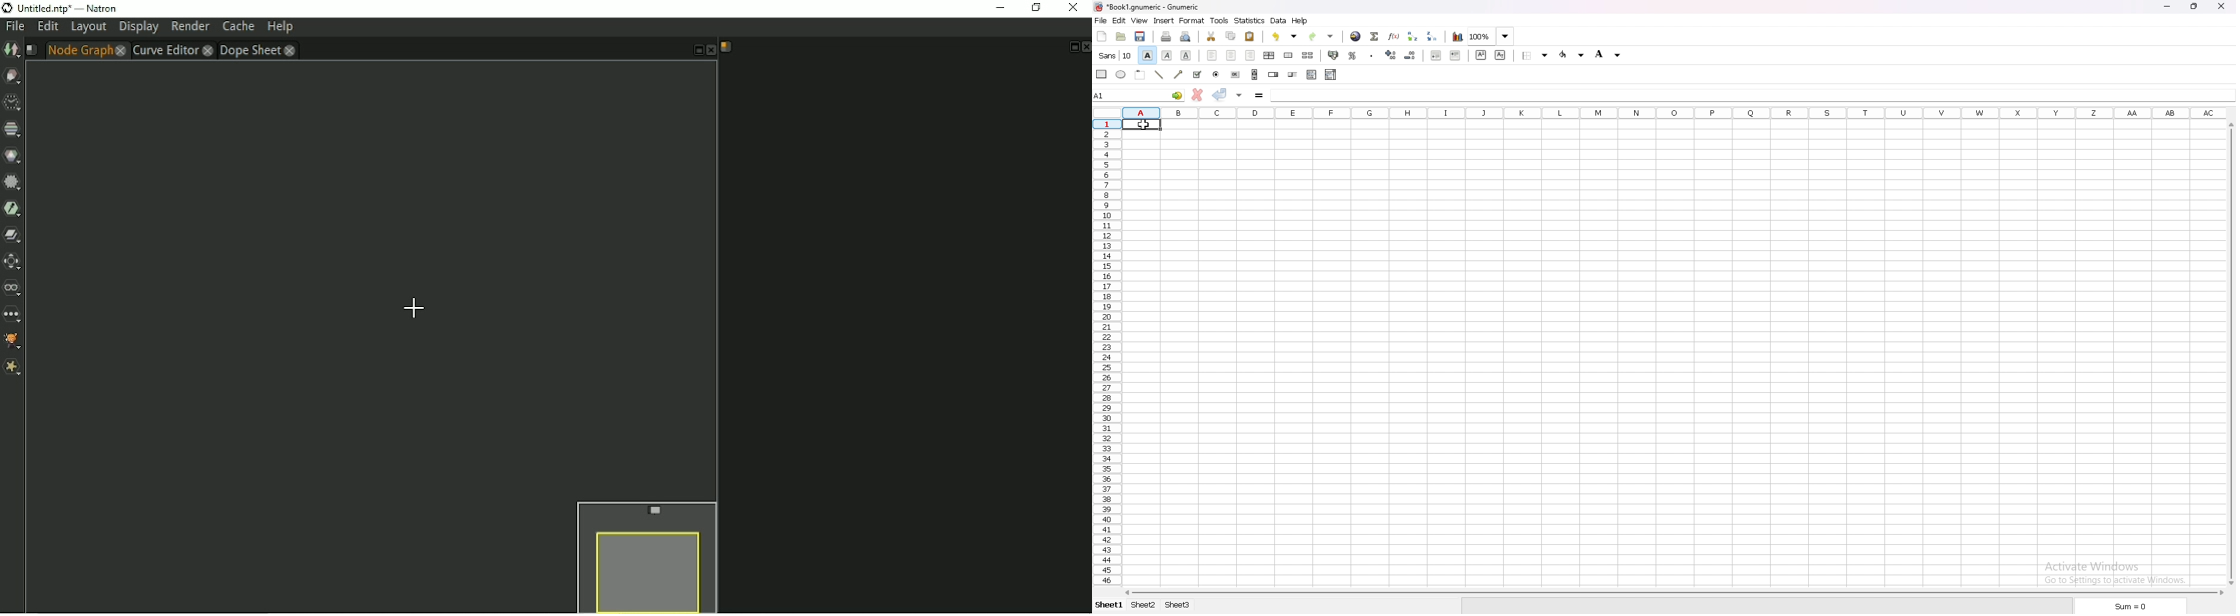 The height and width of the screenshot is (616, 2240). What do you see at coordinates (1249, 37) in the screenshot?
I see `paste` at bounding box center [1249, 37].